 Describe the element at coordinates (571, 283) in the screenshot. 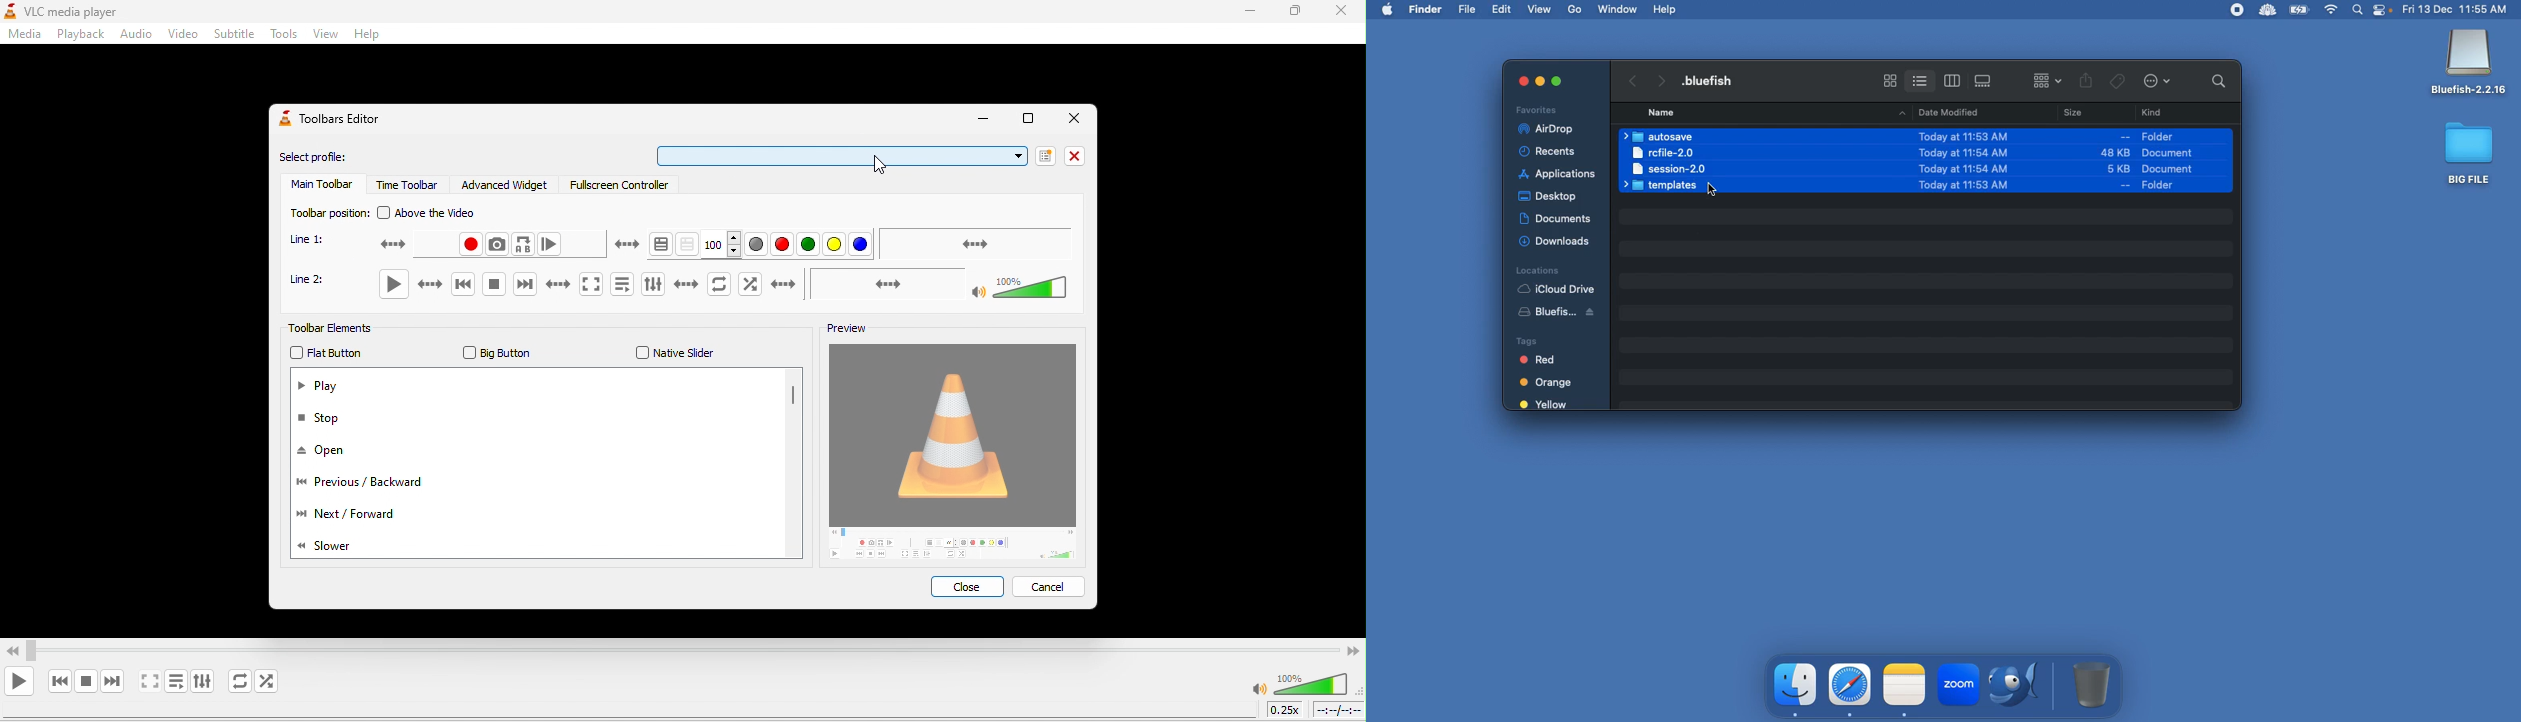

I see `toggle the video in full screen` at that location.